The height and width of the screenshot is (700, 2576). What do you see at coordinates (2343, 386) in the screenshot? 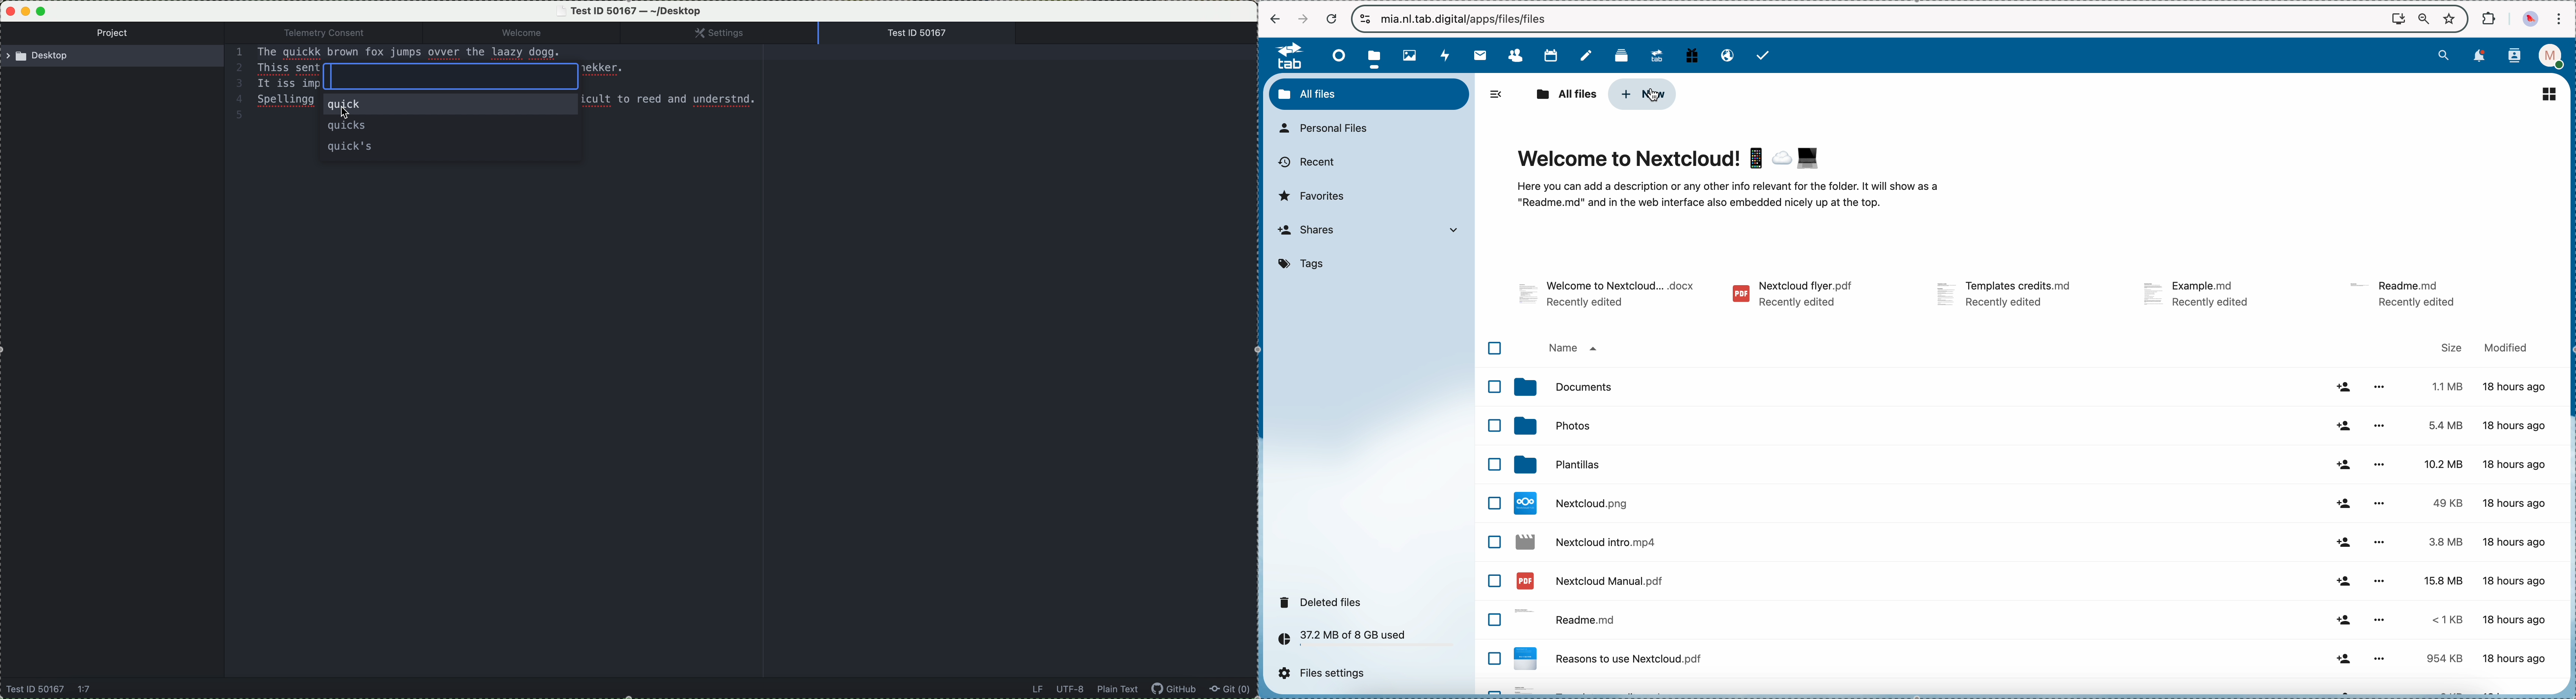
I see `share` at bounding box center [2343, 386].